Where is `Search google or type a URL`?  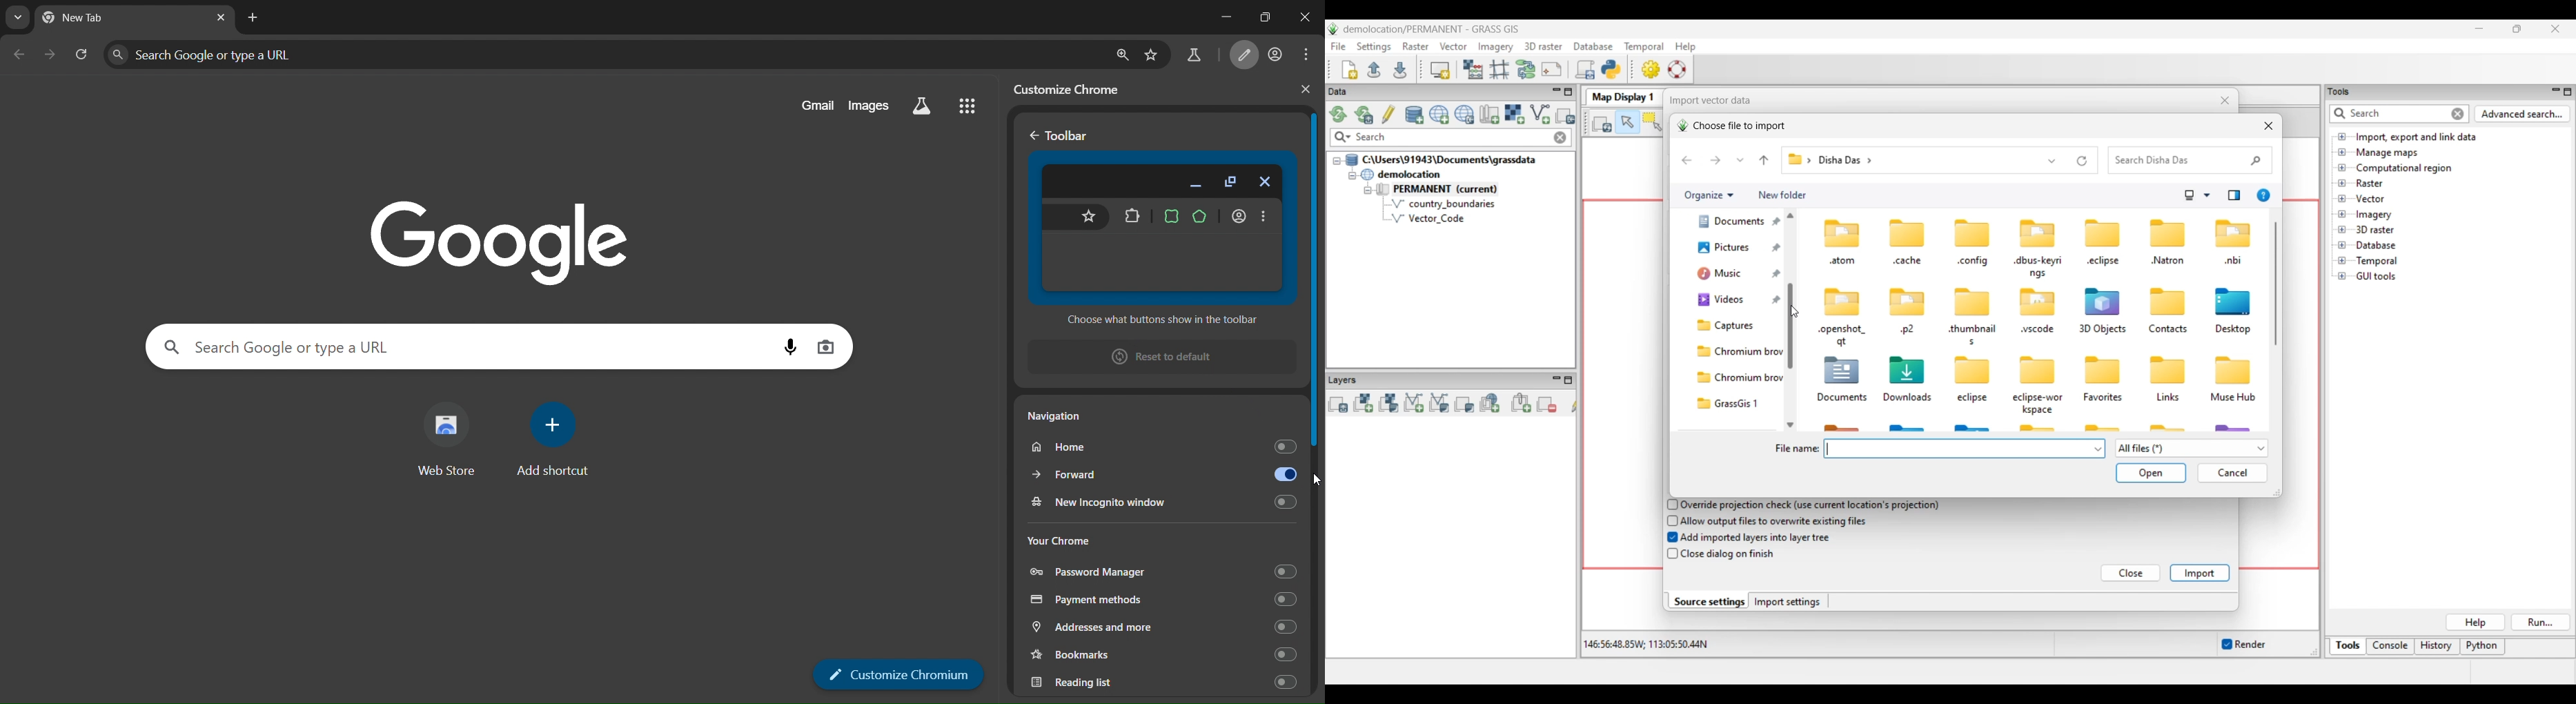 Search google or type a URL is located at coordinates (458, 346).